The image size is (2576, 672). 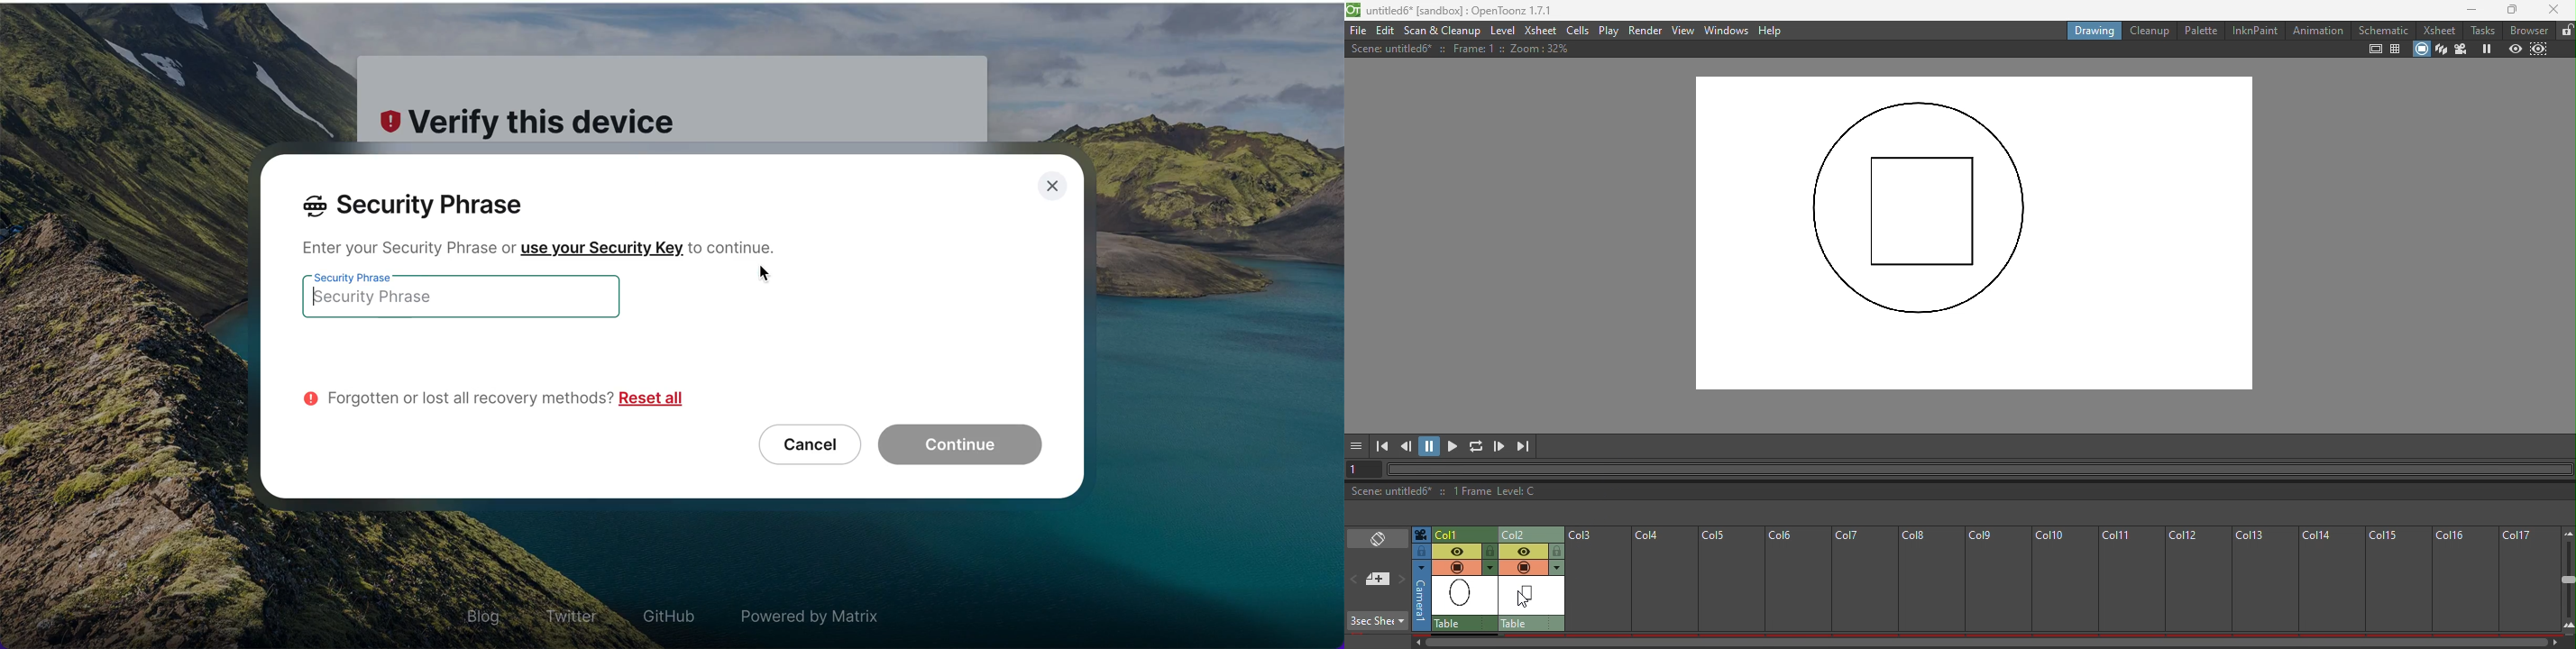 What do you see at coordinates (2053, 576) in the screenshot?
I see `Columns` at bounding box center [2053, 576].